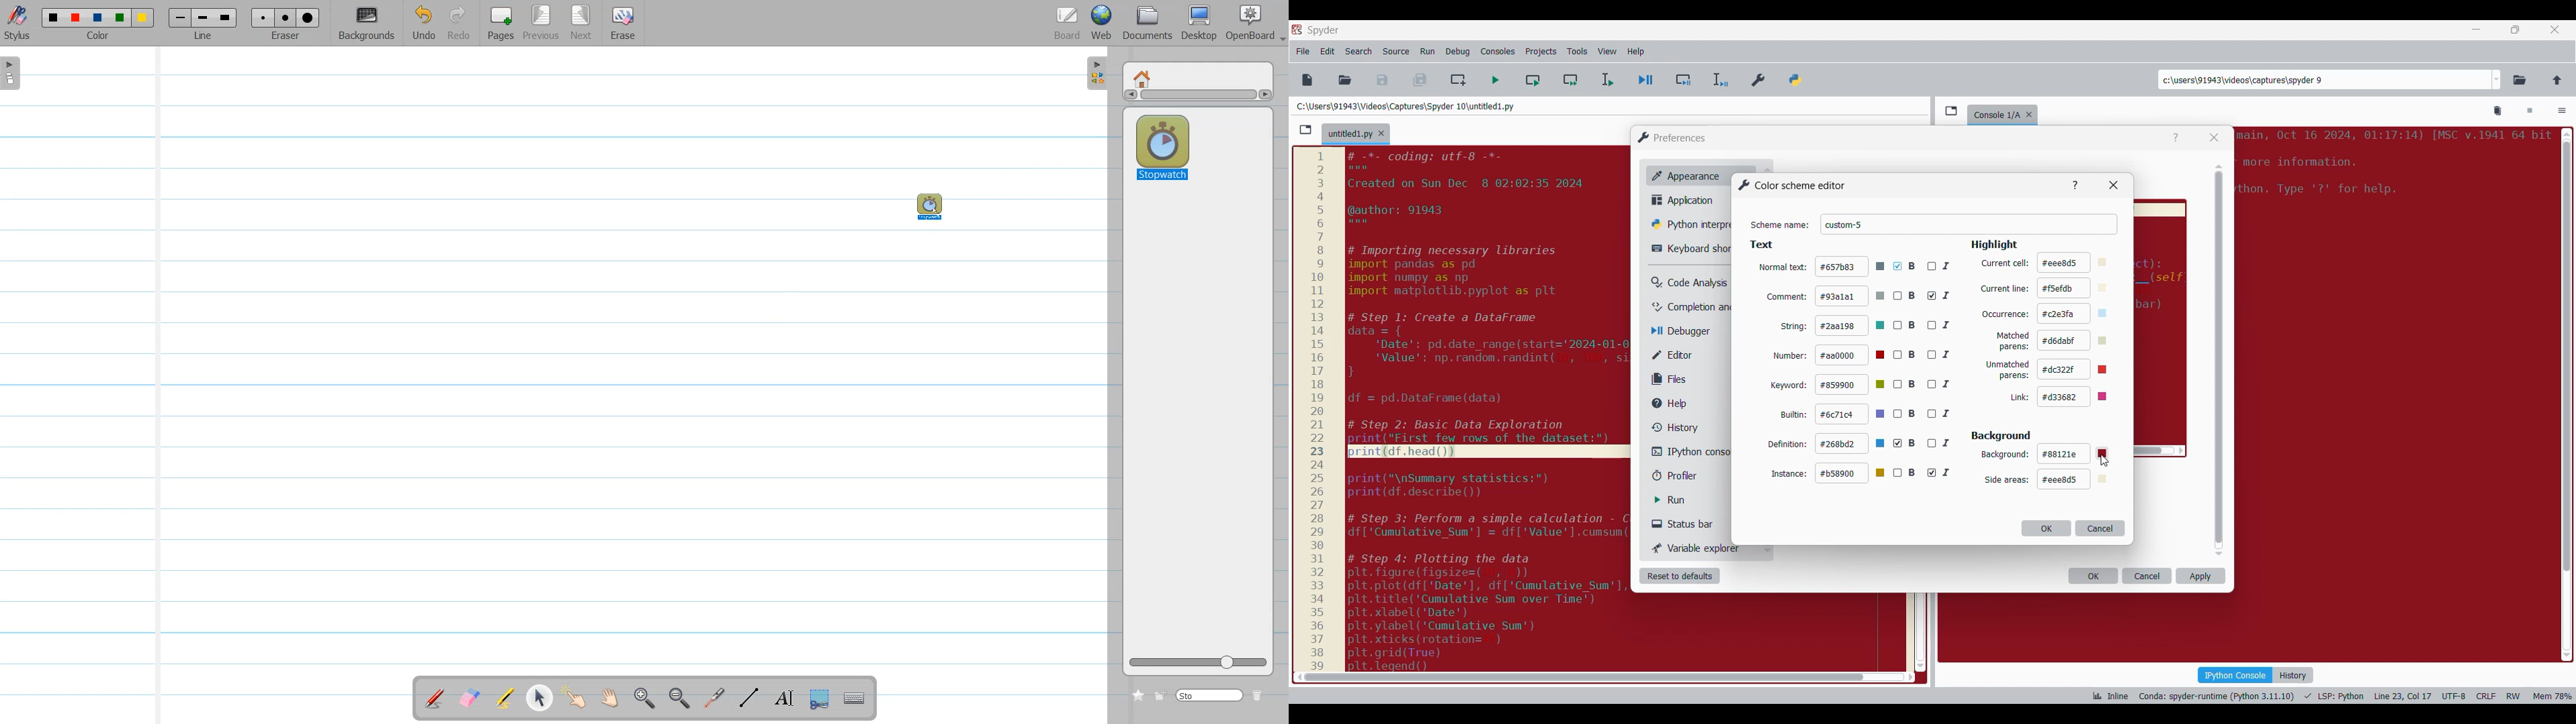  Describe the element at coordinates (1906, 443) in the screenshot. I see `B` at that location.